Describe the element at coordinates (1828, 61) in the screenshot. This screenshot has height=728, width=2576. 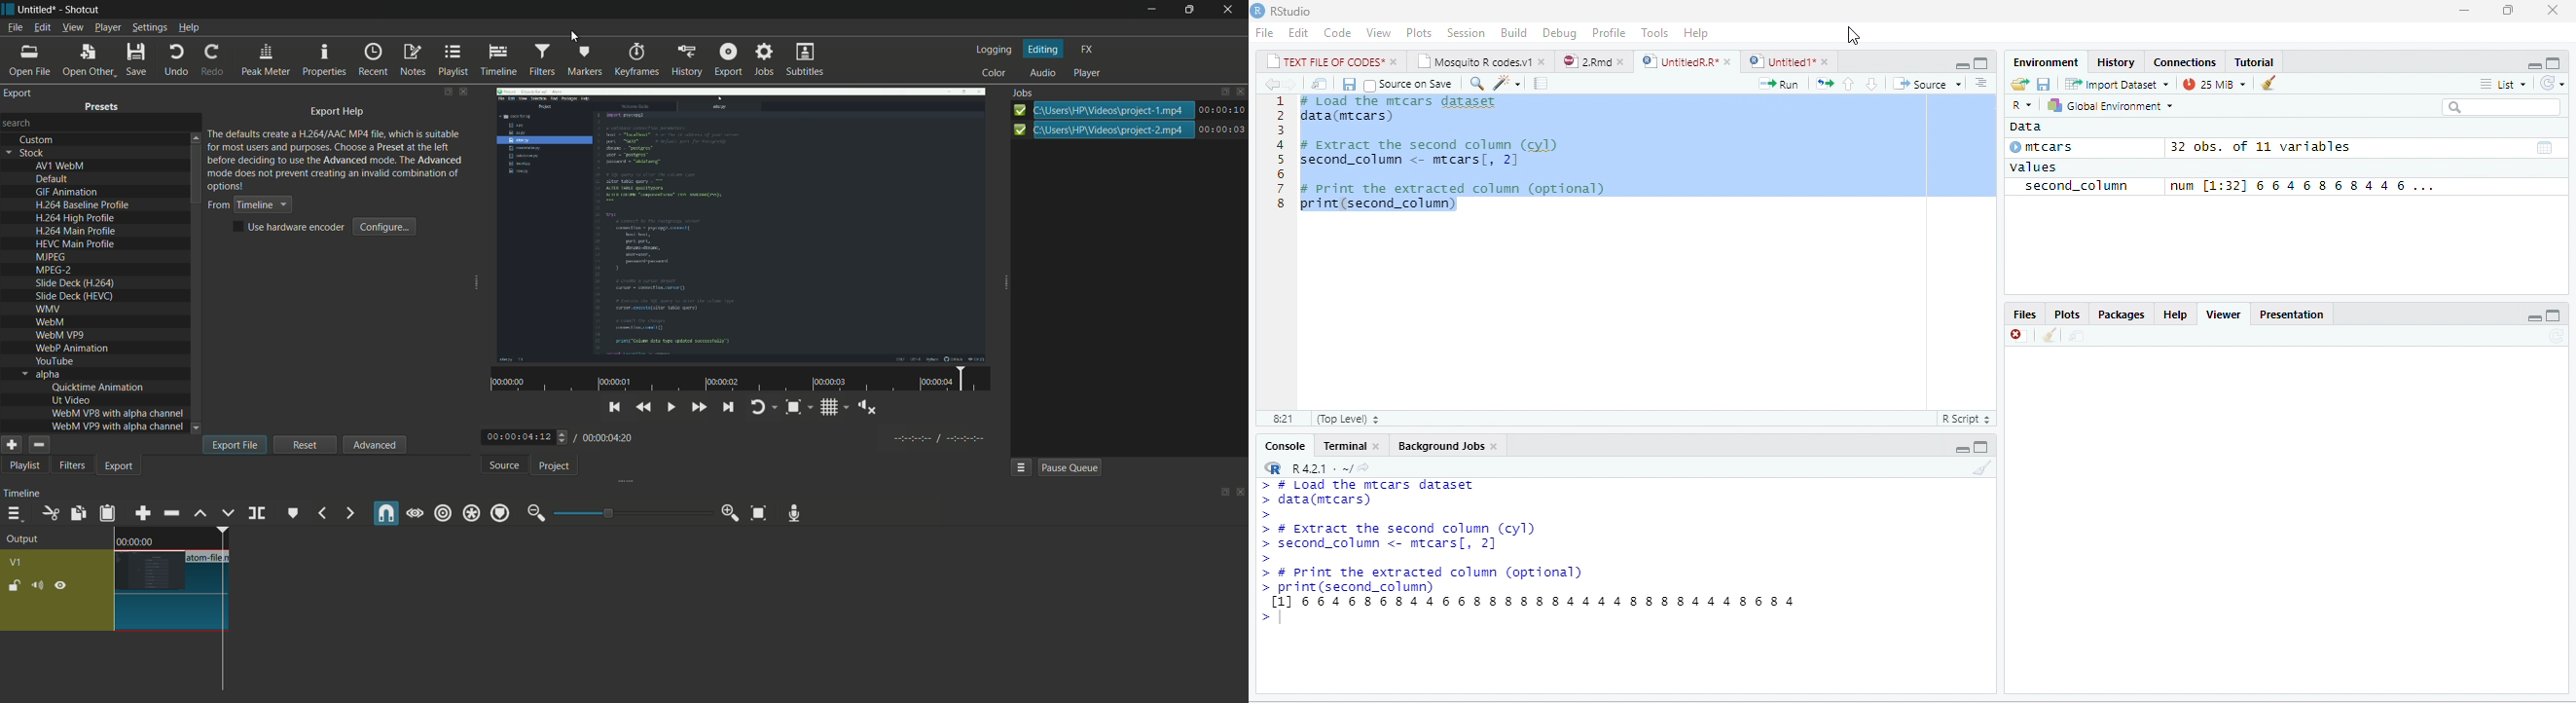
I see `close` at that location.